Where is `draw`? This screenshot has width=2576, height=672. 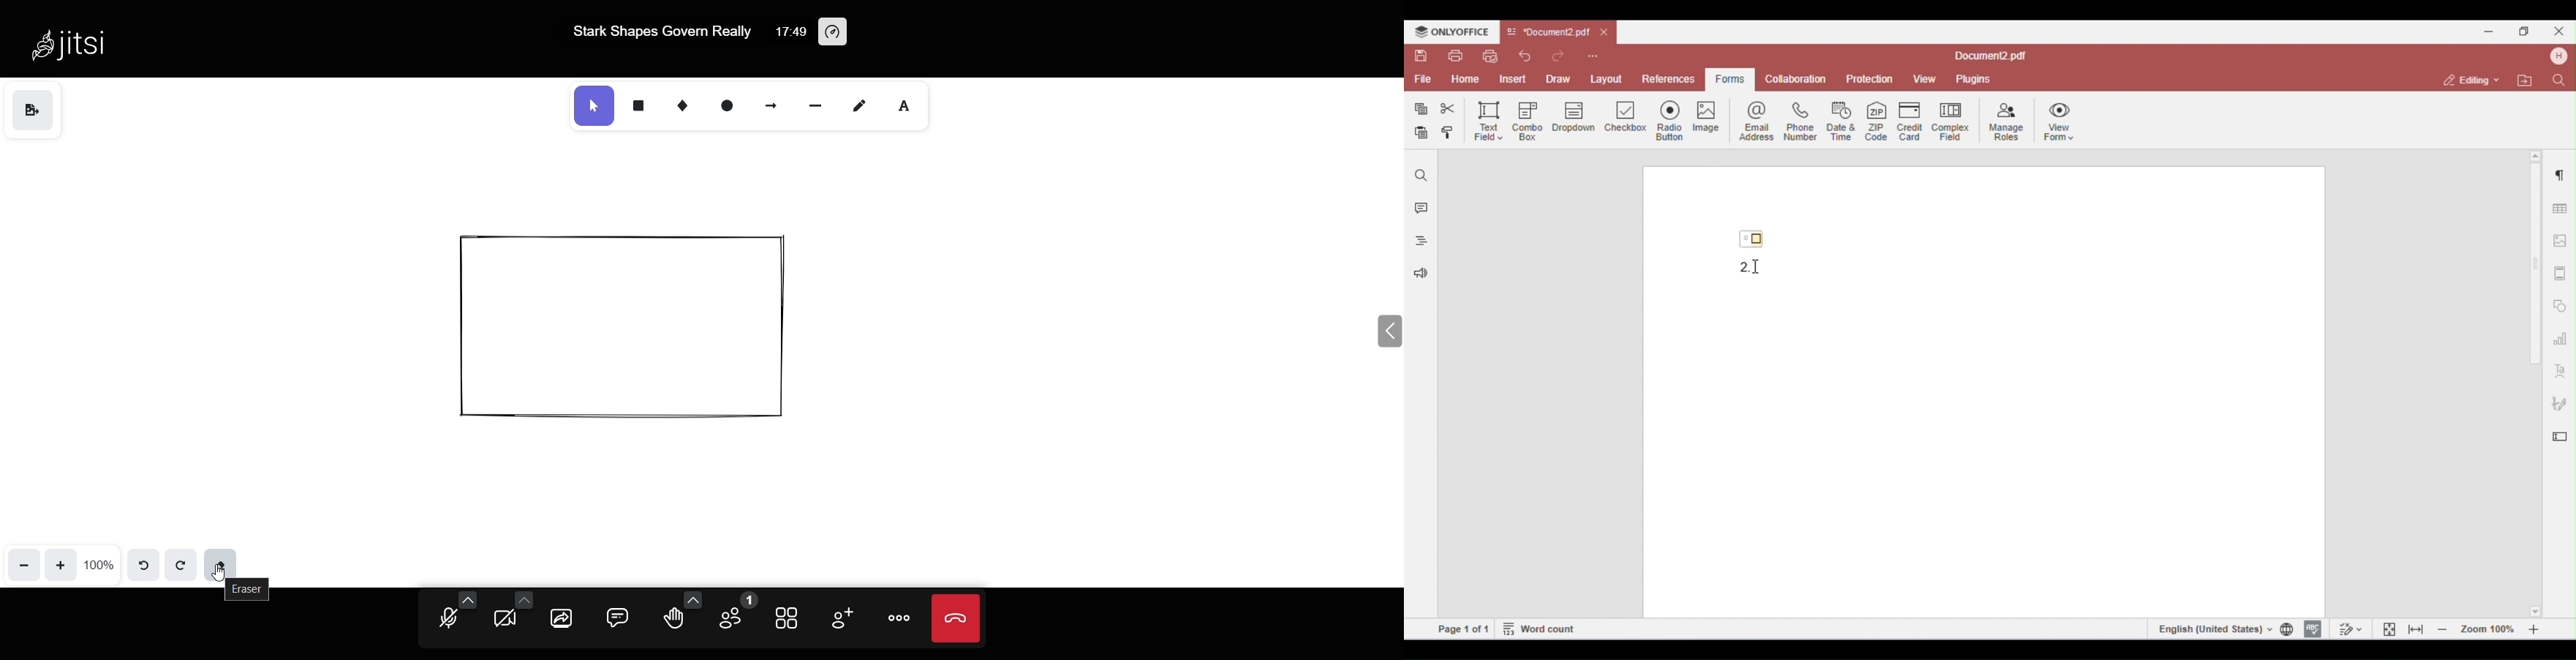 draw is located at coordinates (861, 105).